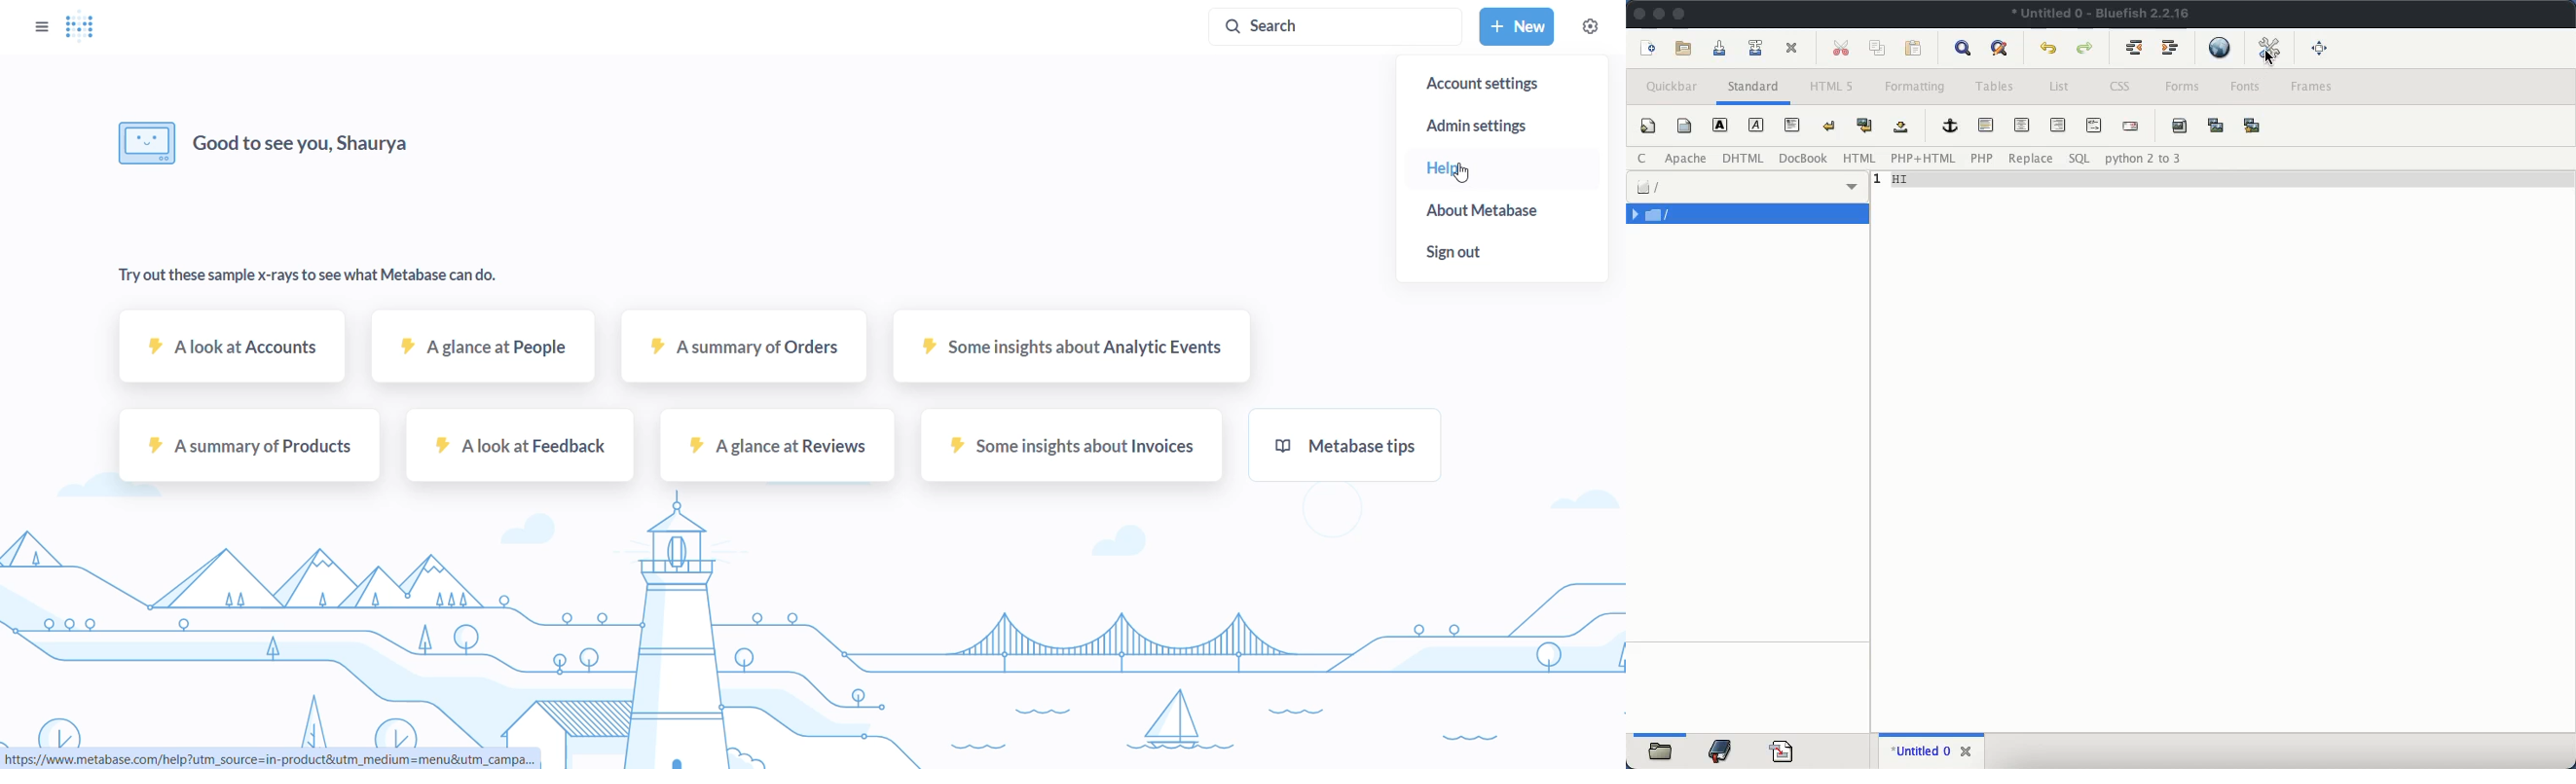 The image size is (2576, 784). What do you see at coordinates (1909, 50) in the screenshot?
I see `paste` at bounding box center [1909, 50].